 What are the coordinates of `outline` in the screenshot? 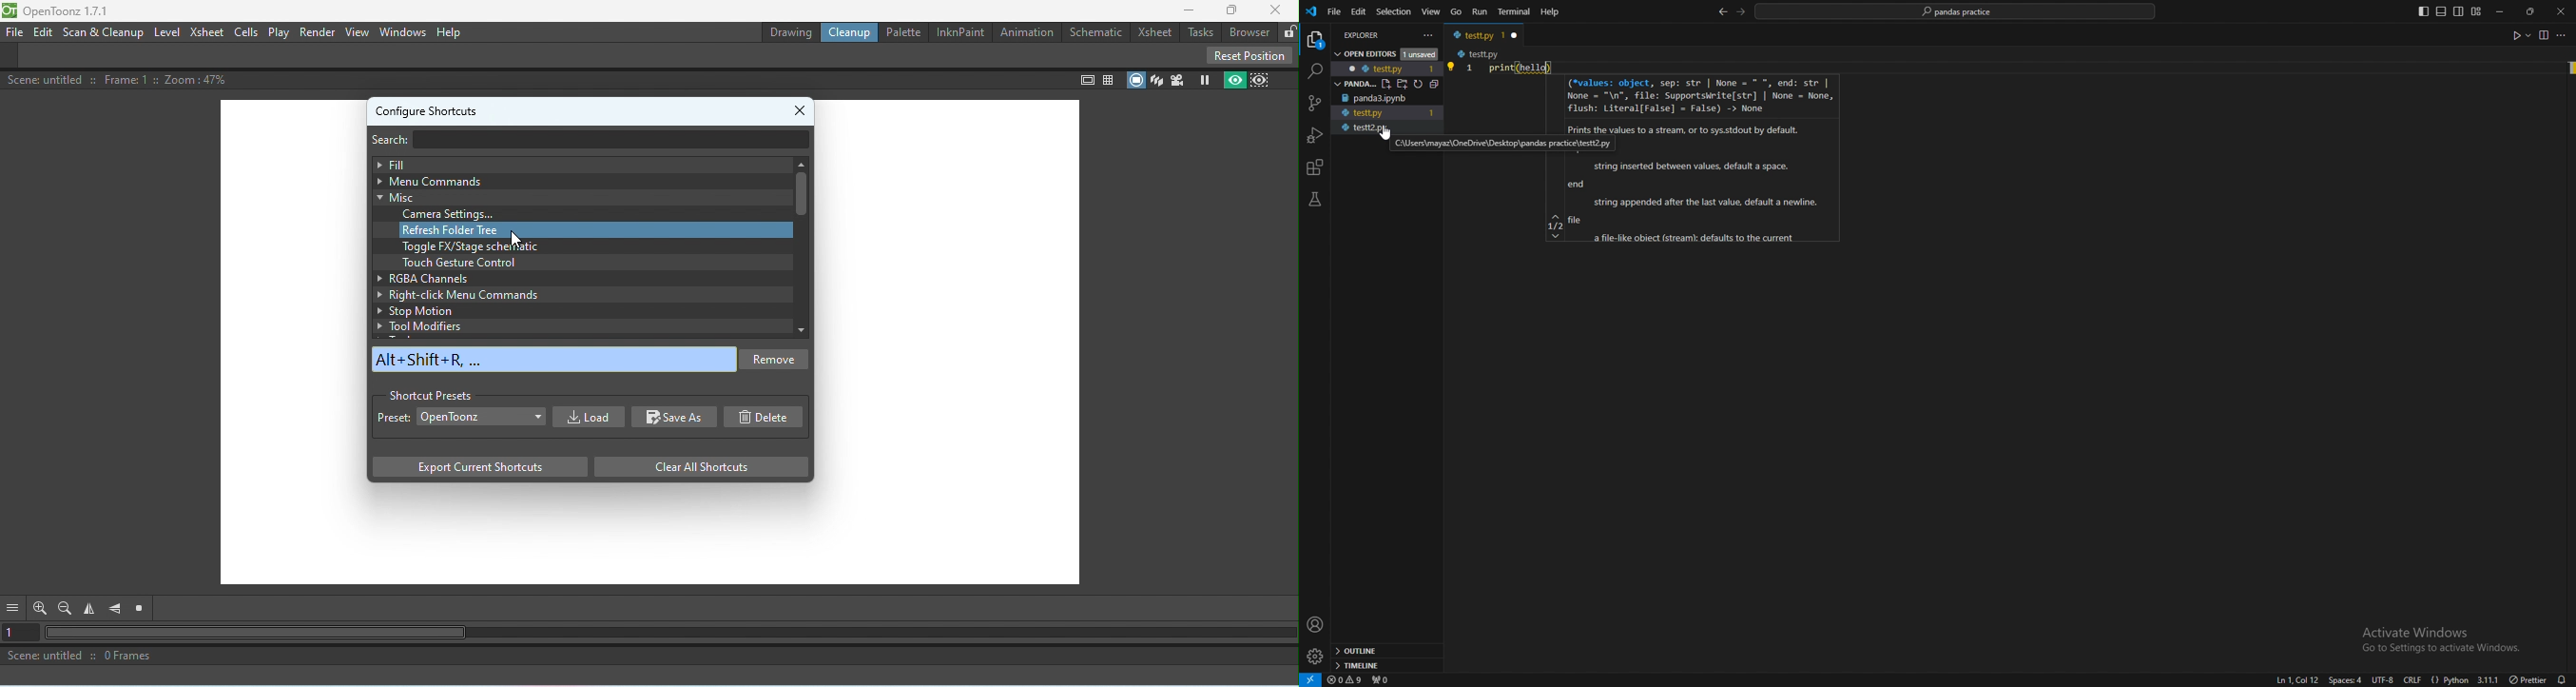 It's located at (1384, 651).